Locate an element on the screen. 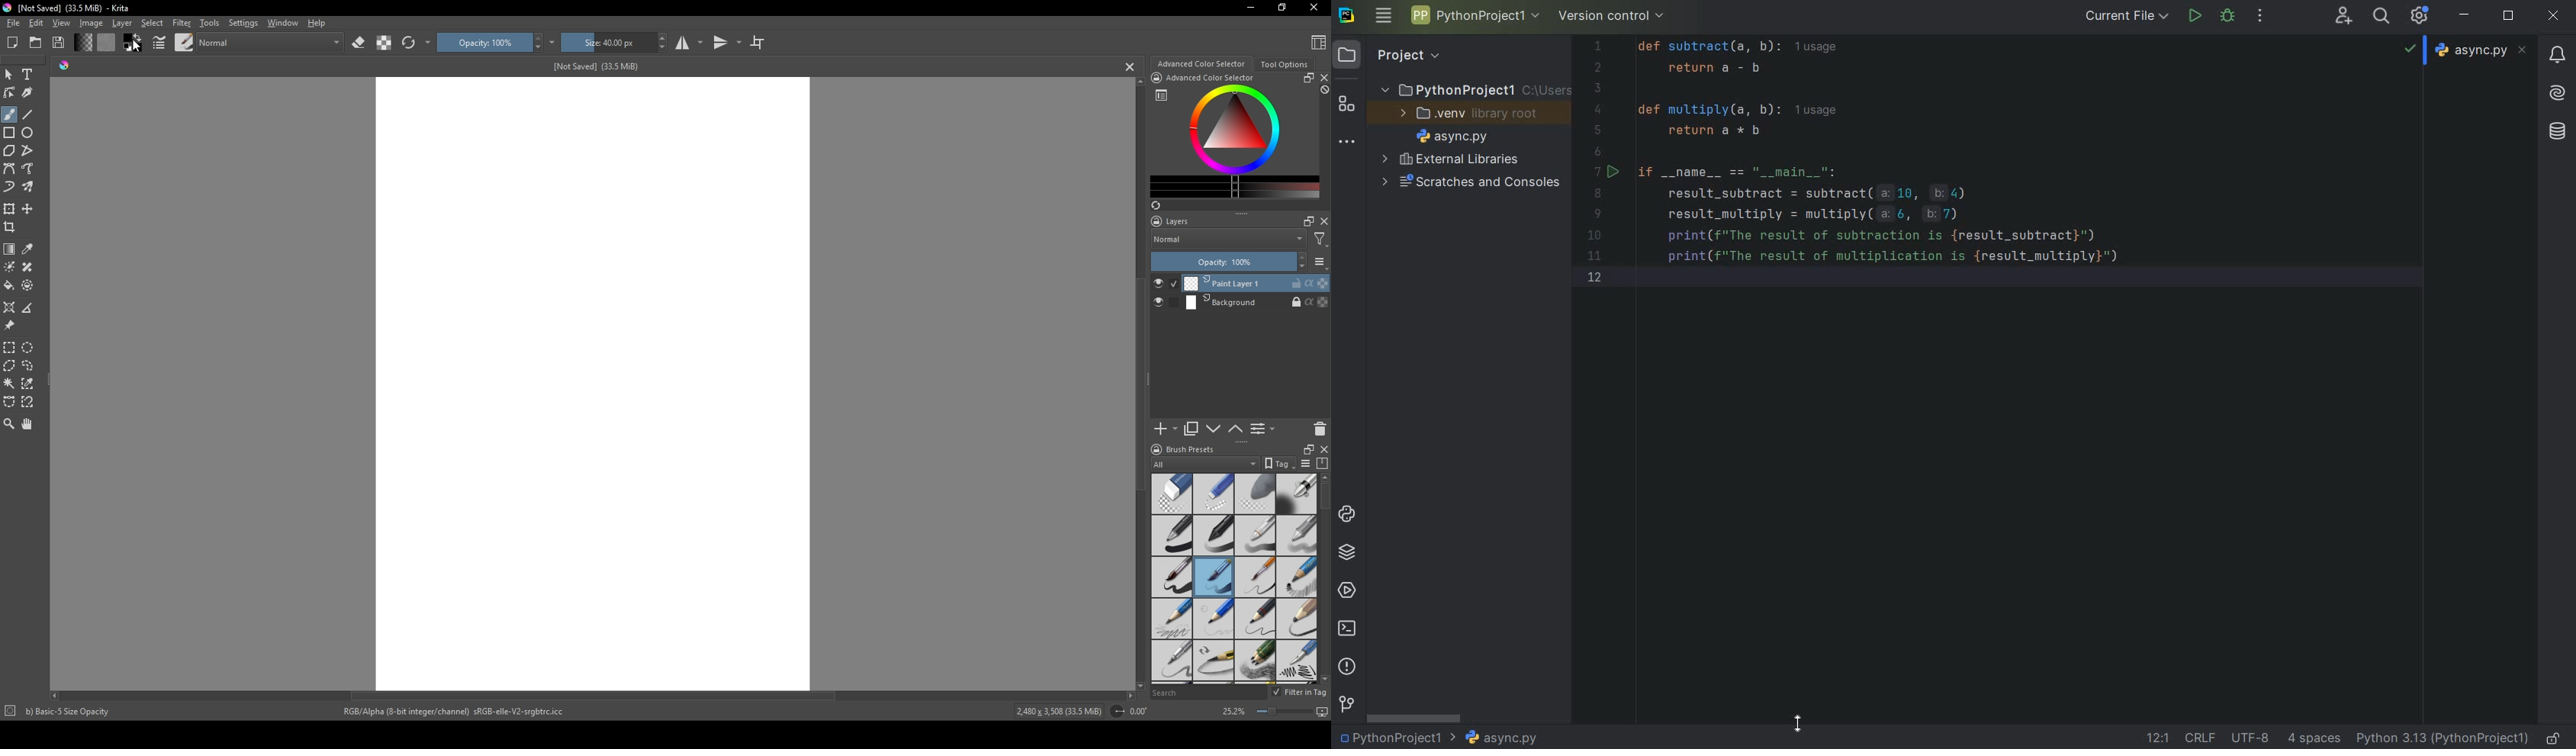 The image size is (2576, 756). pencil is located at coordinates (1298, 618).